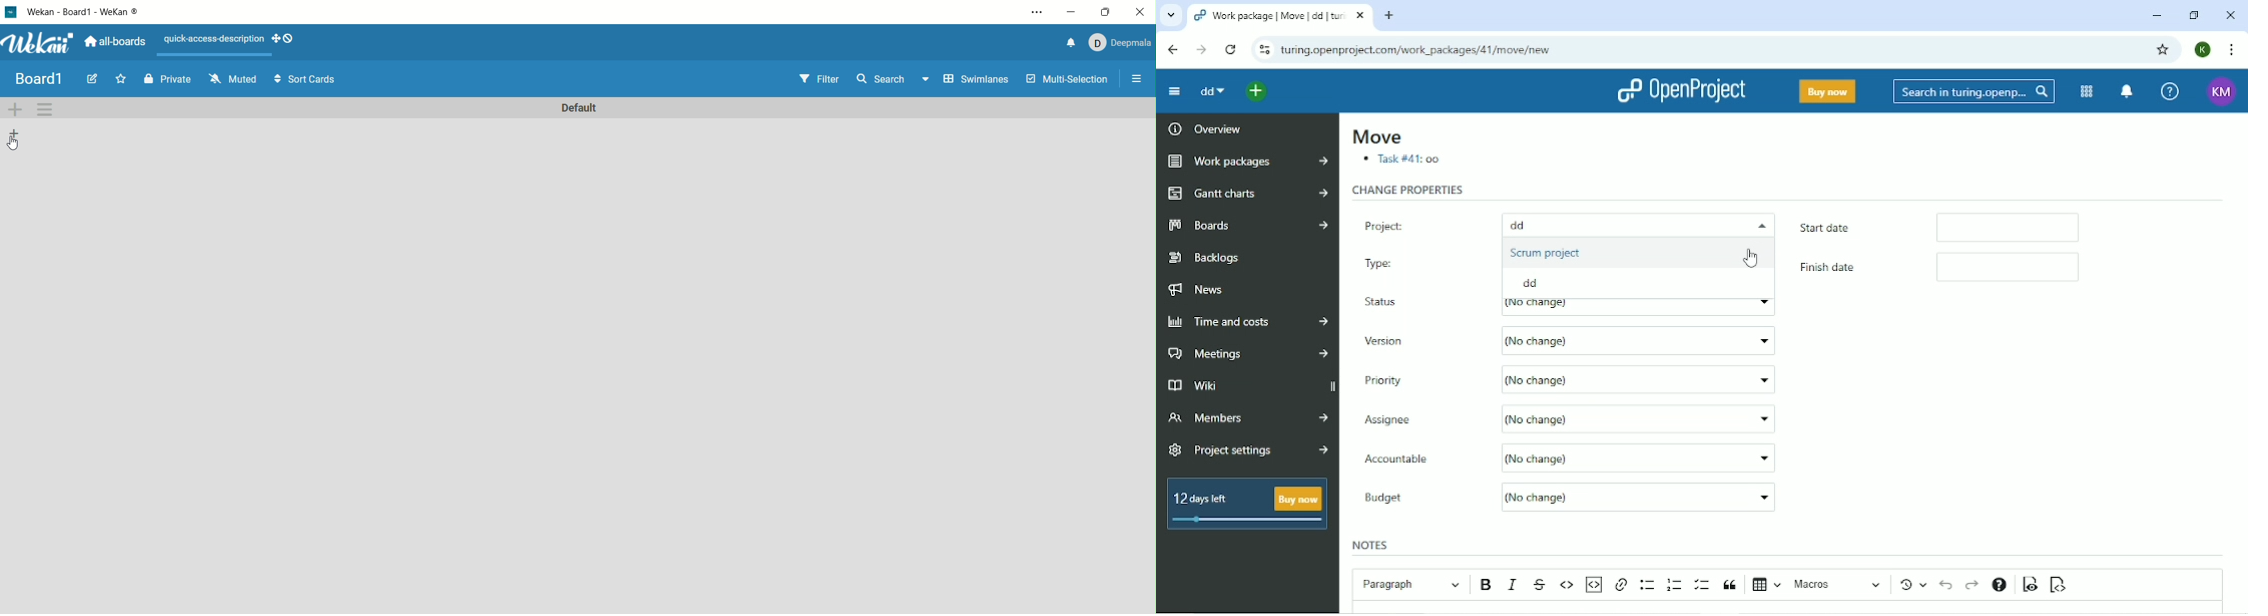 This screenshot has width=2268, height=616. Describe the element at coordinates (121, 78) in the screenshot. I see `favorite` at that location.